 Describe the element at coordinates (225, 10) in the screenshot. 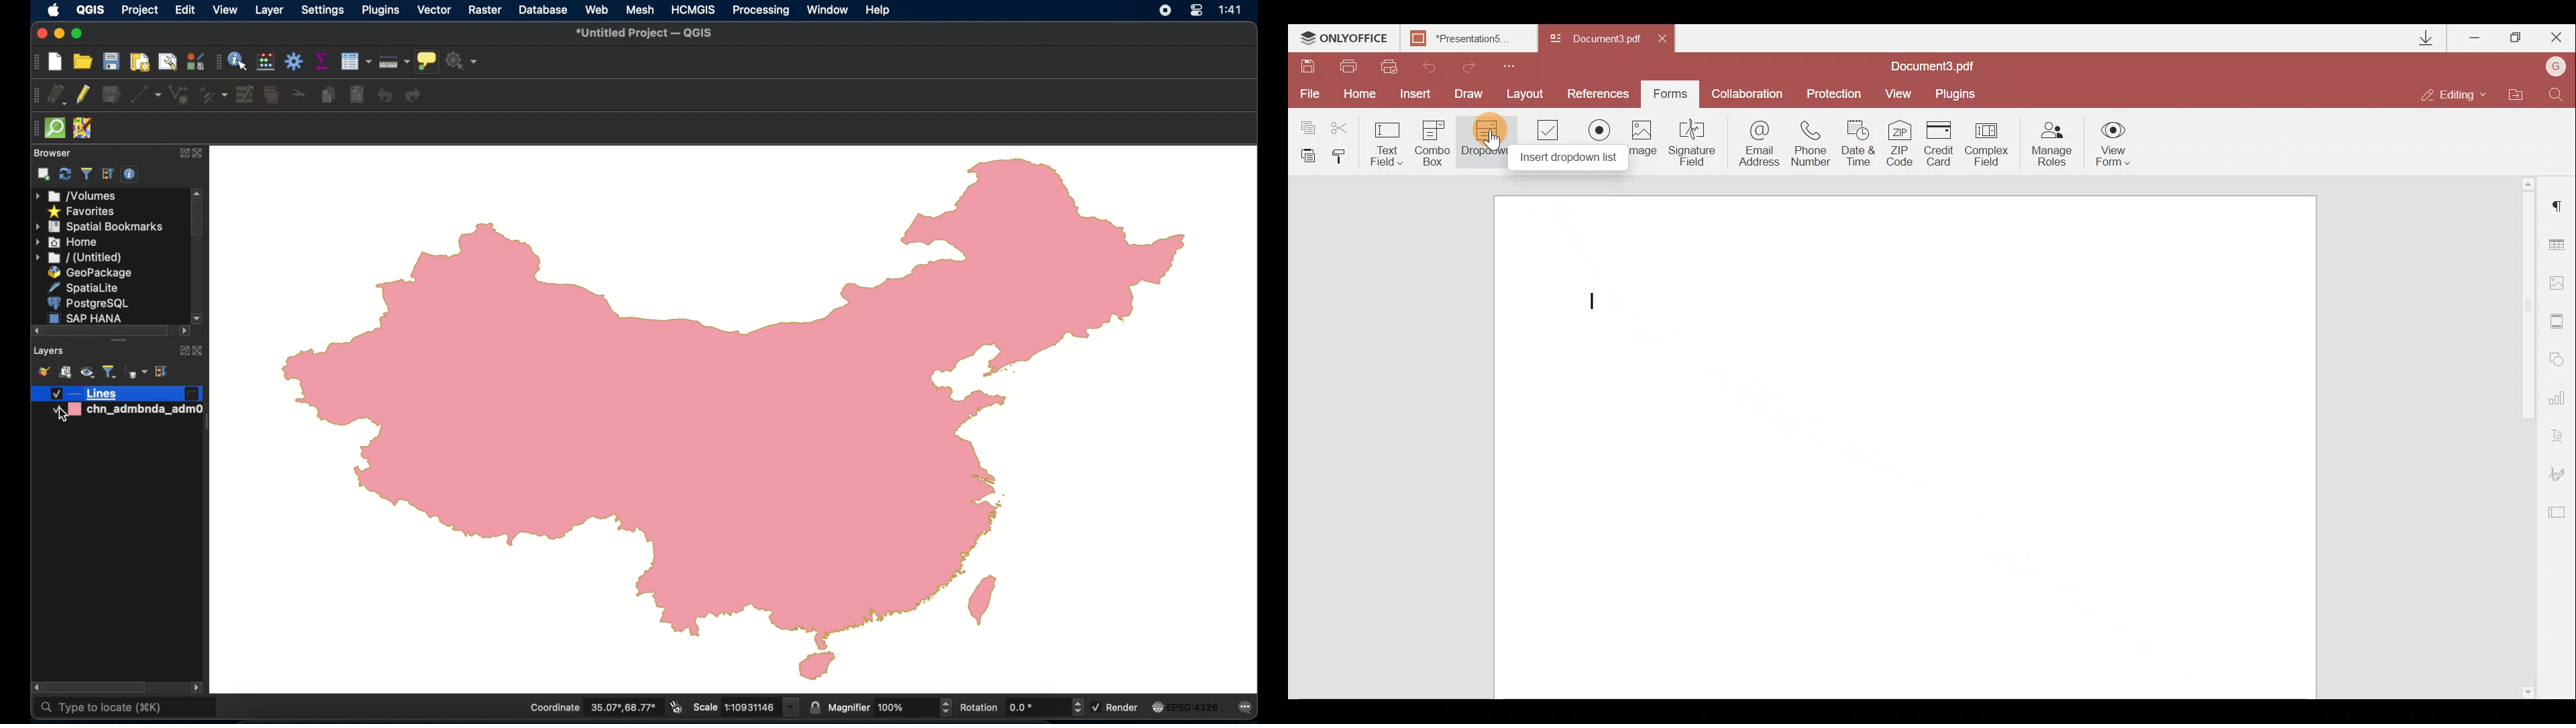

I see `view` at that location.